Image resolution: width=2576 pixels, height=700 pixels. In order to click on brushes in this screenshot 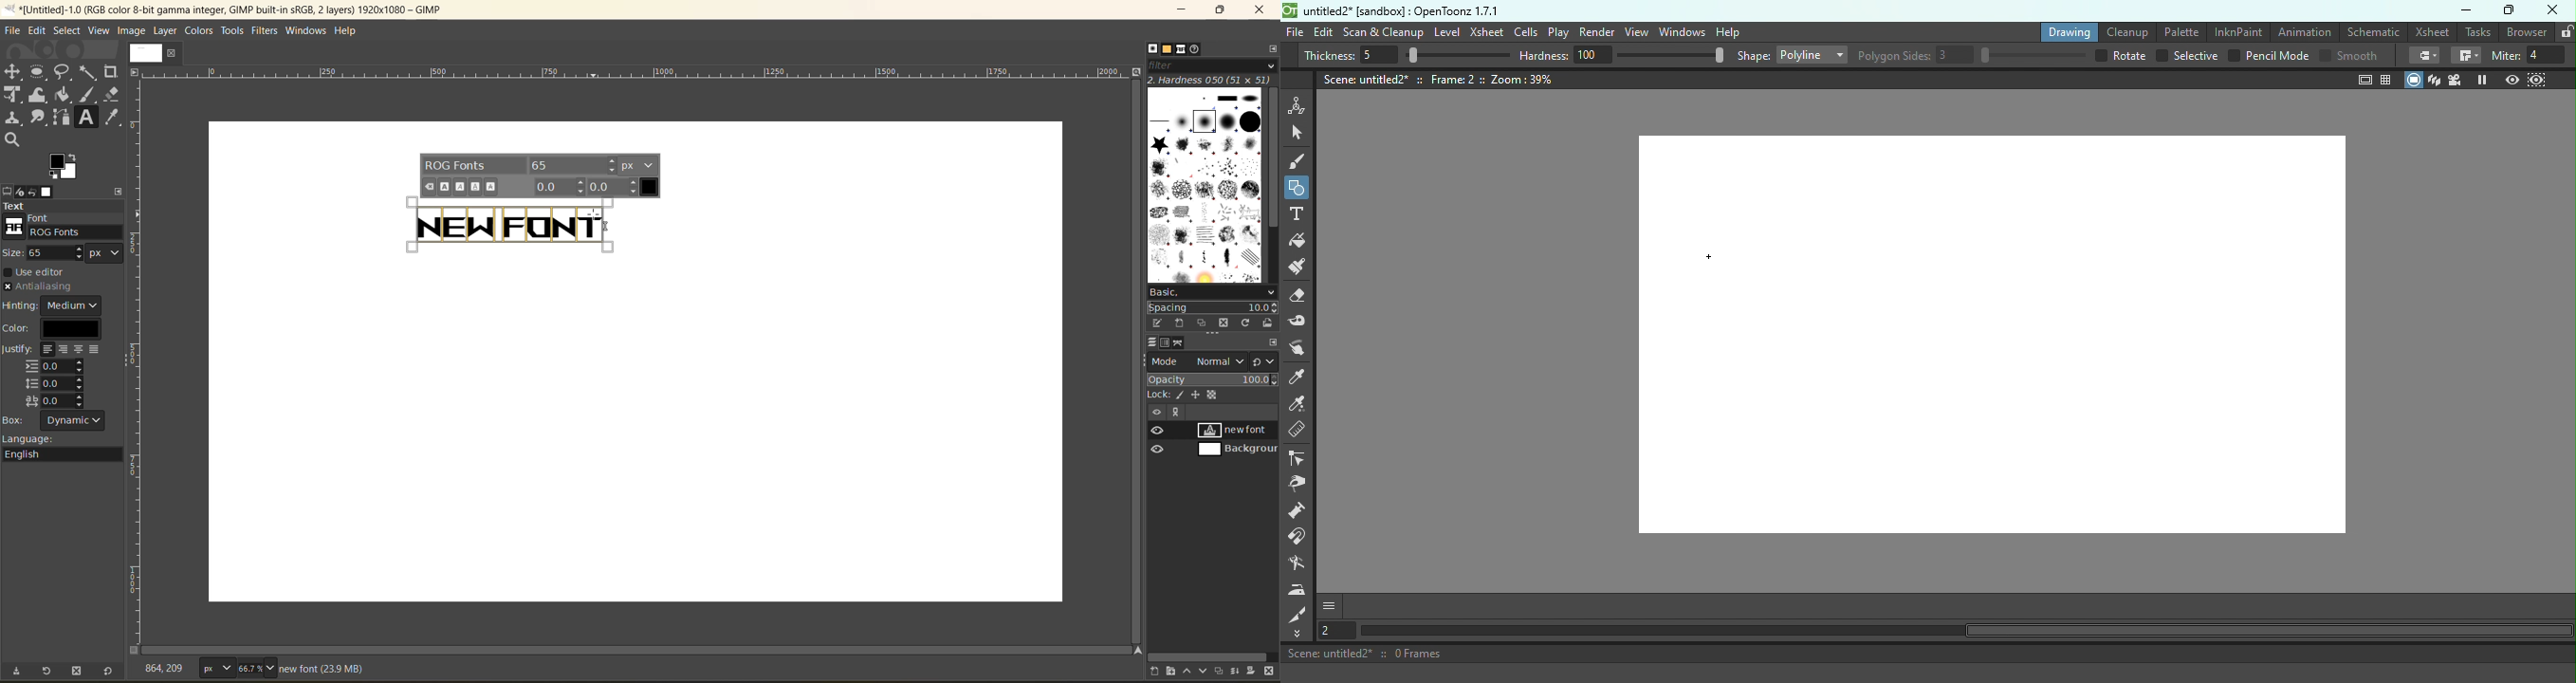, I will do `click(1205, 187)`.